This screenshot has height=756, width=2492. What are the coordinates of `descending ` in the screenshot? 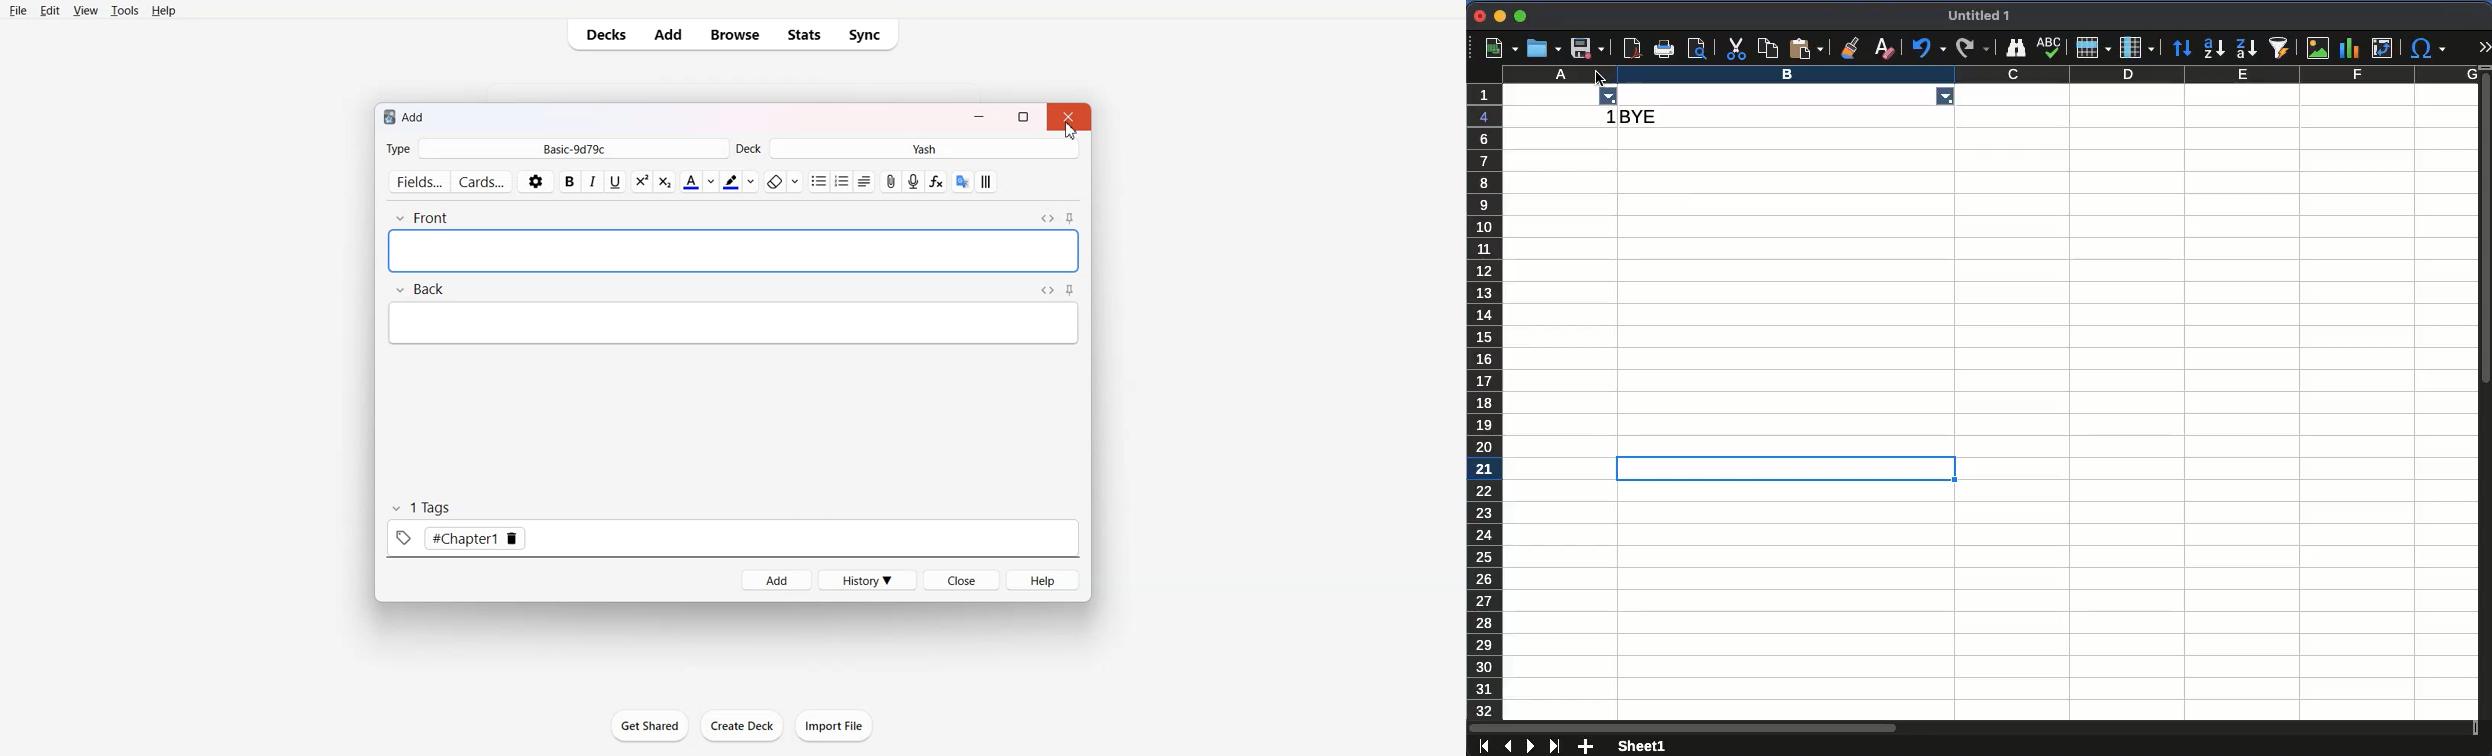 It's located at (2248, 49).